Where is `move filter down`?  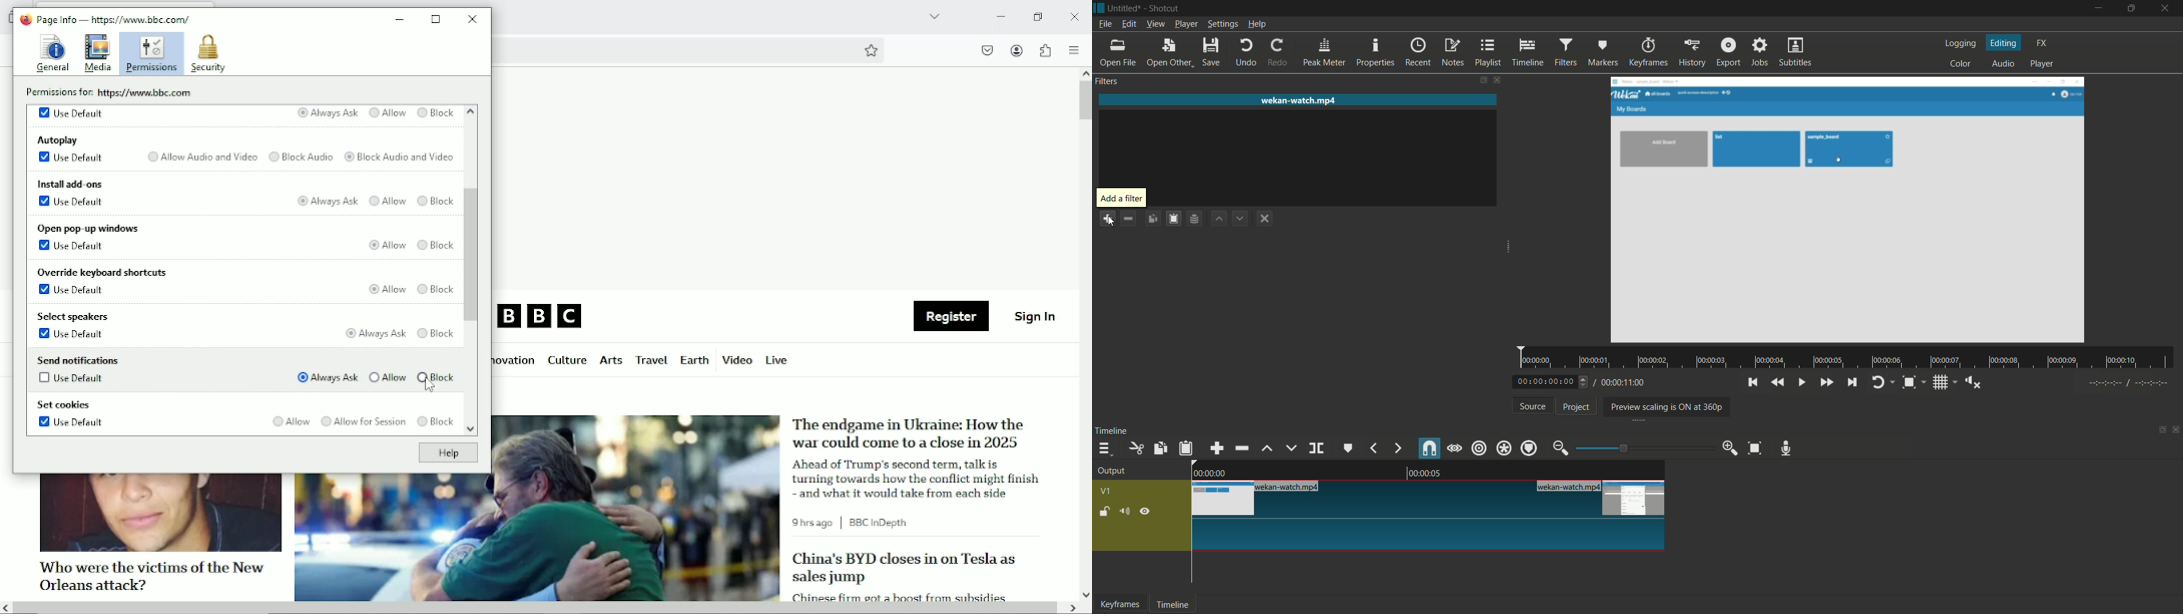
move filter down is located at coordinates (1240, 218).